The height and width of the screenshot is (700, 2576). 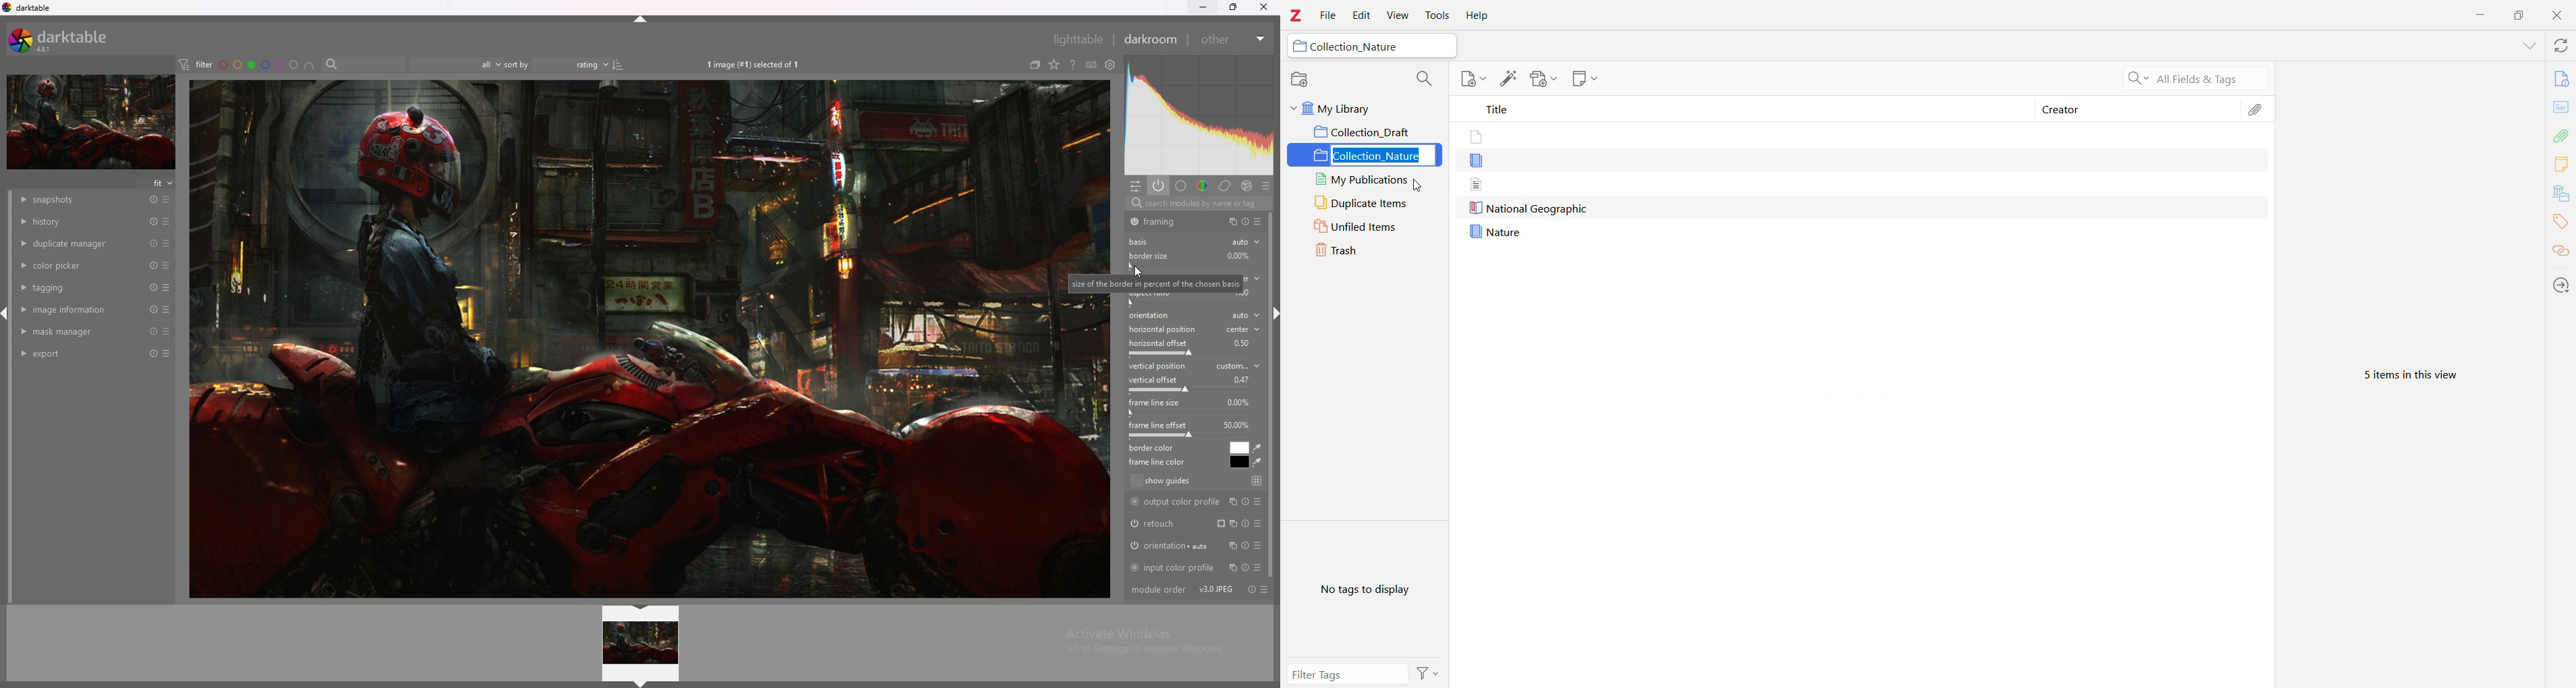 I want to click on input color profile, so click(x=1173, y=309).